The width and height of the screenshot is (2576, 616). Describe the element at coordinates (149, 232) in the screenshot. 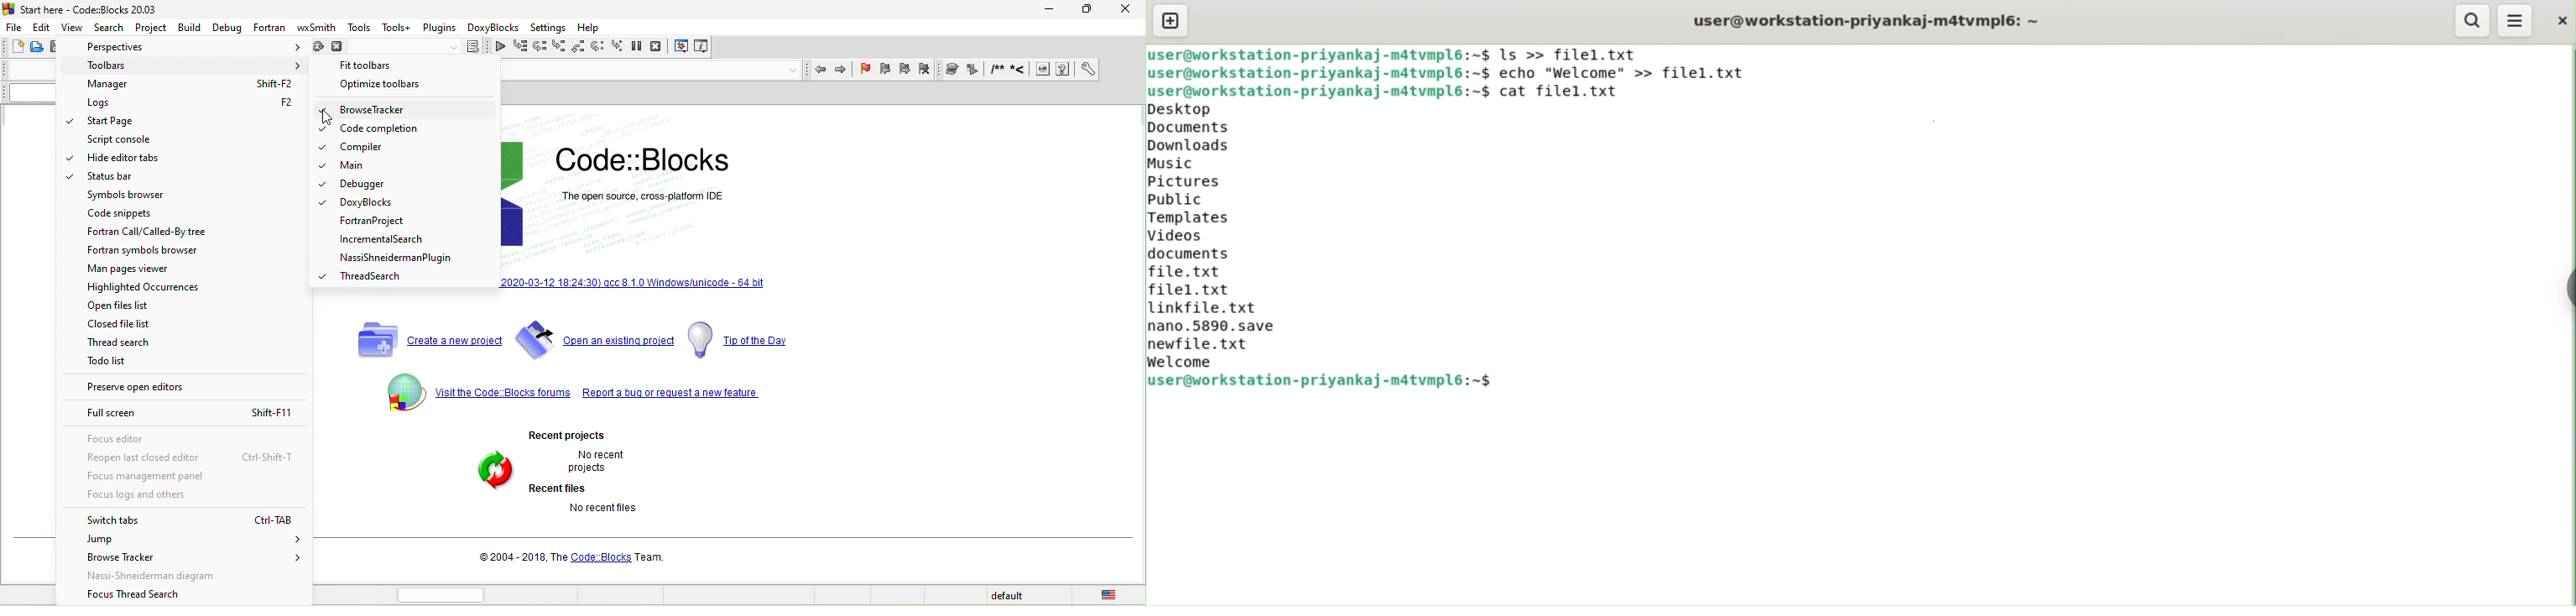

I see `fortran call/called by free` at that location.